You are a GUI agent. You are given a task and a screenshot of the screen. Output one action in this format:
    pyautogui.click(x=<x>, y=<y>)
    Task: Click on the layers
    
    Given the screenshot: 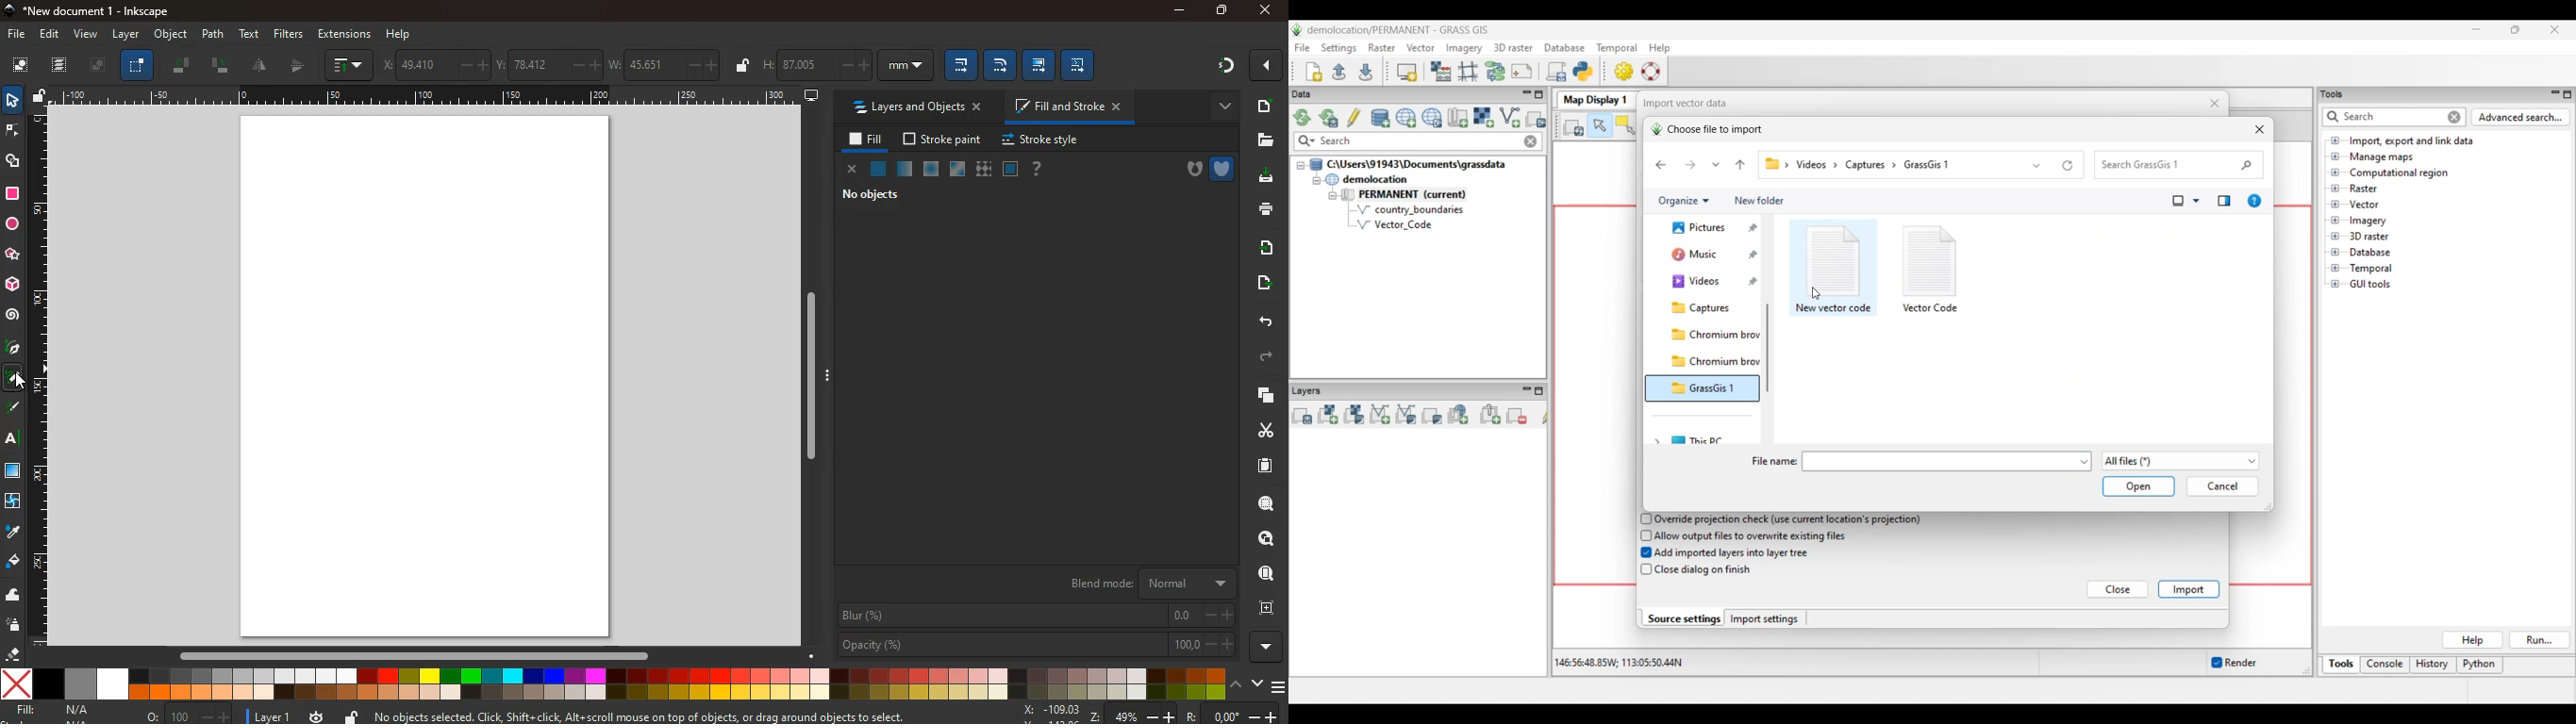 What is the action you would take?
    pyautogui.click(x=60, y=65)
    